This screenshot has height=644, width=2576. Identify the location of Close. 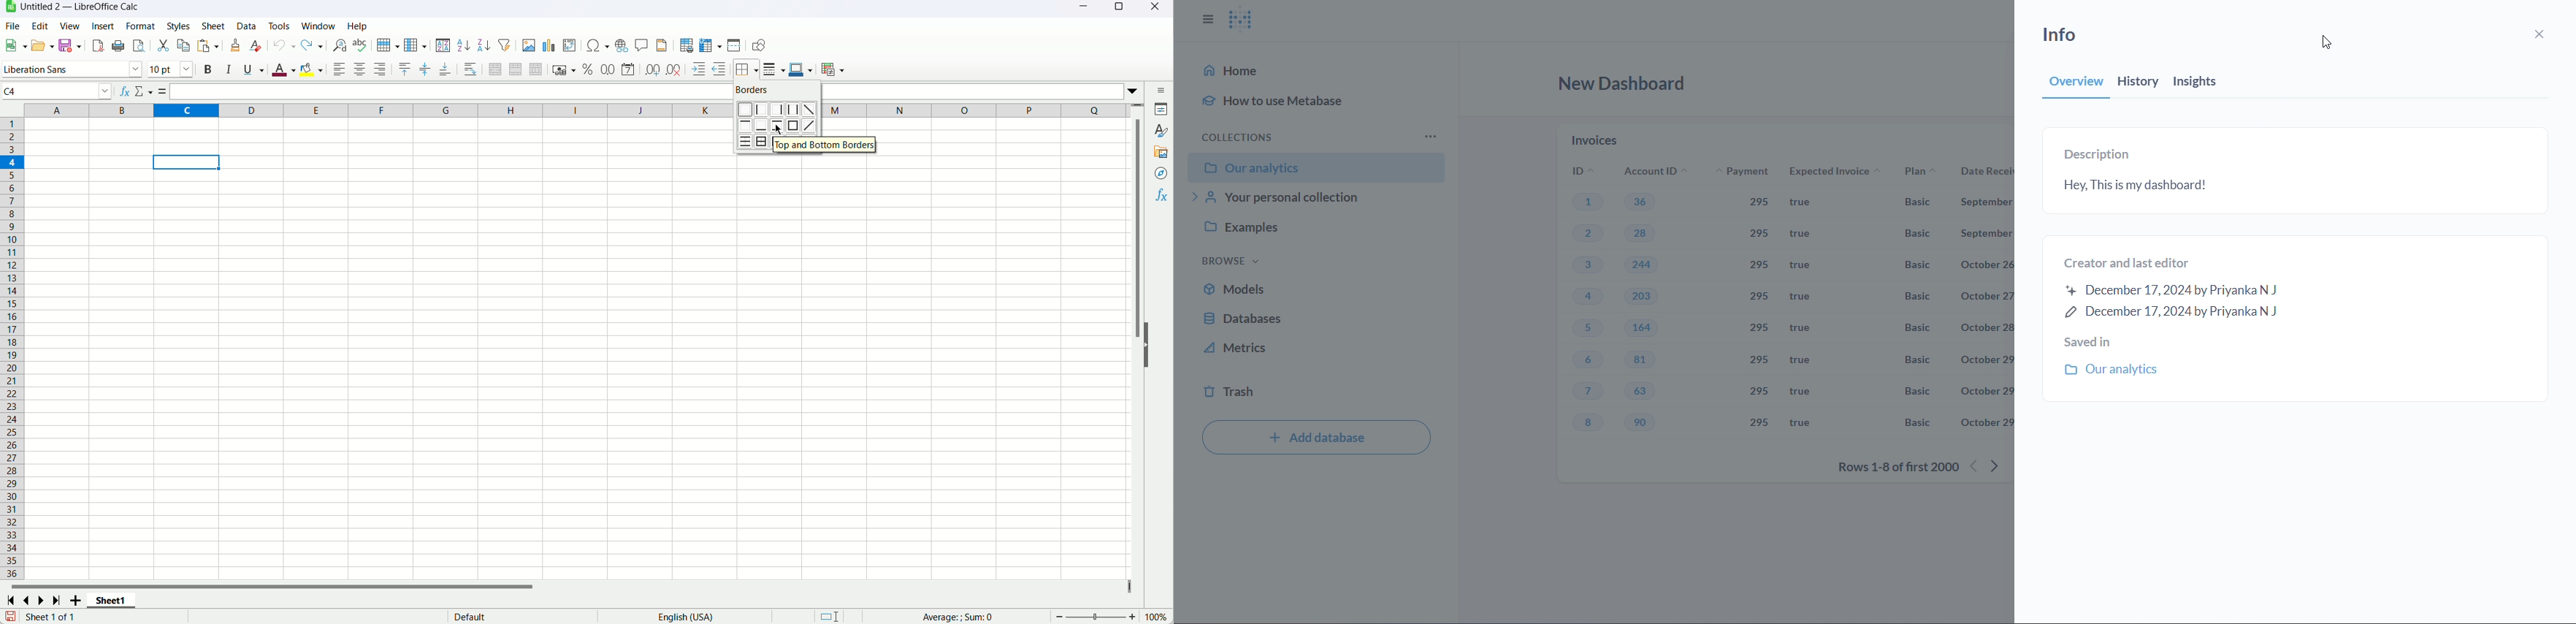
(1158, 9).